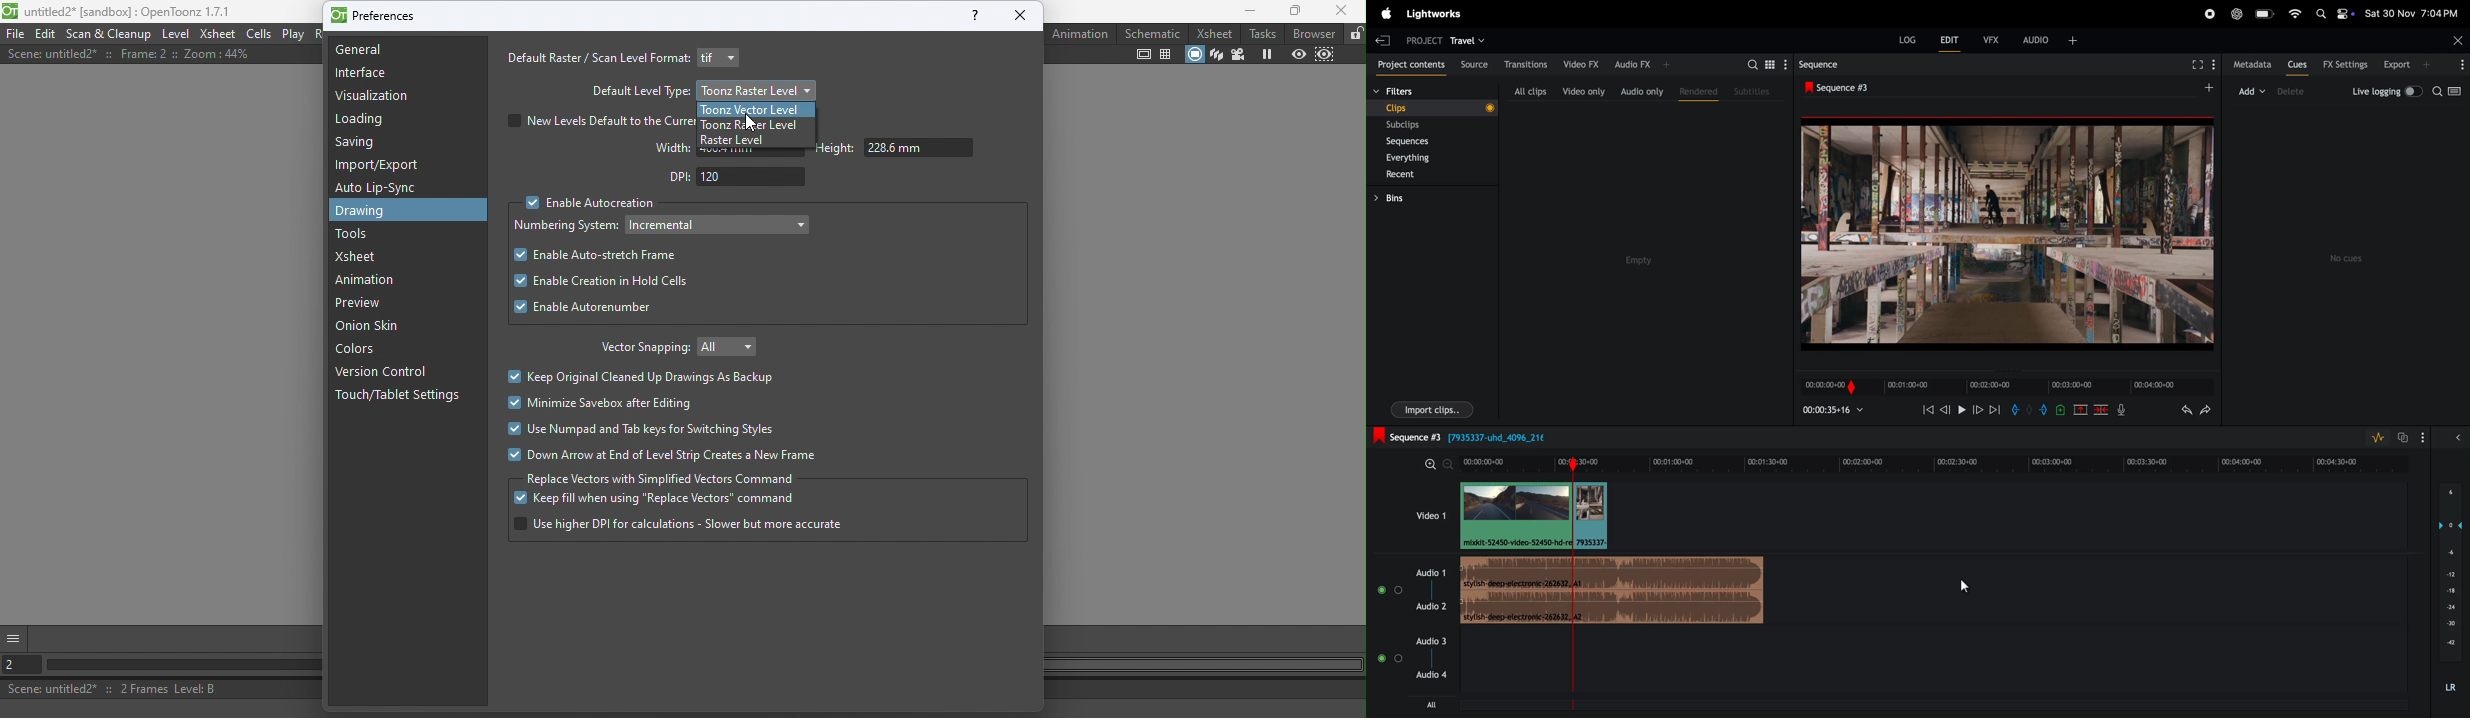  Describe the element at coordinates (2449, 687) in the screenshot. I see `LR` at that location.